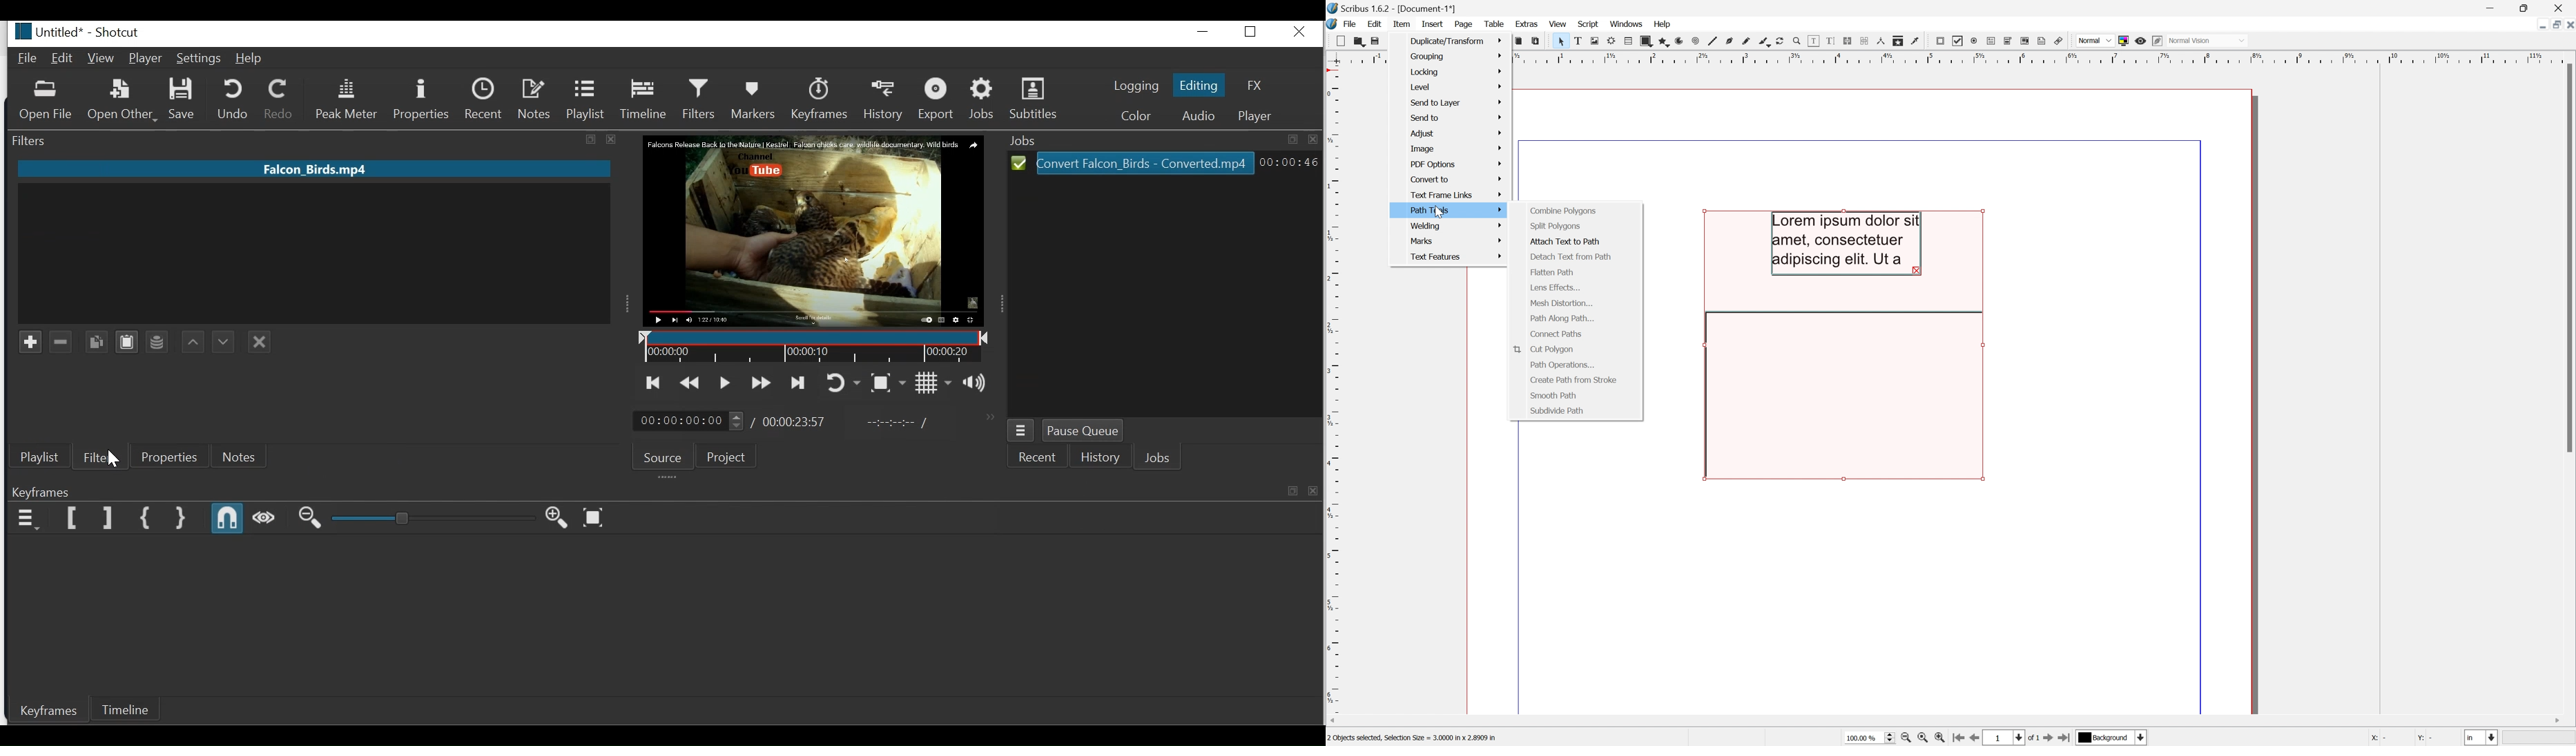 The height and width of the screenshot is (756, 2576). Describe the element at coordinates (1158, 458) in the screenshot. I see `Jobs` at that location.